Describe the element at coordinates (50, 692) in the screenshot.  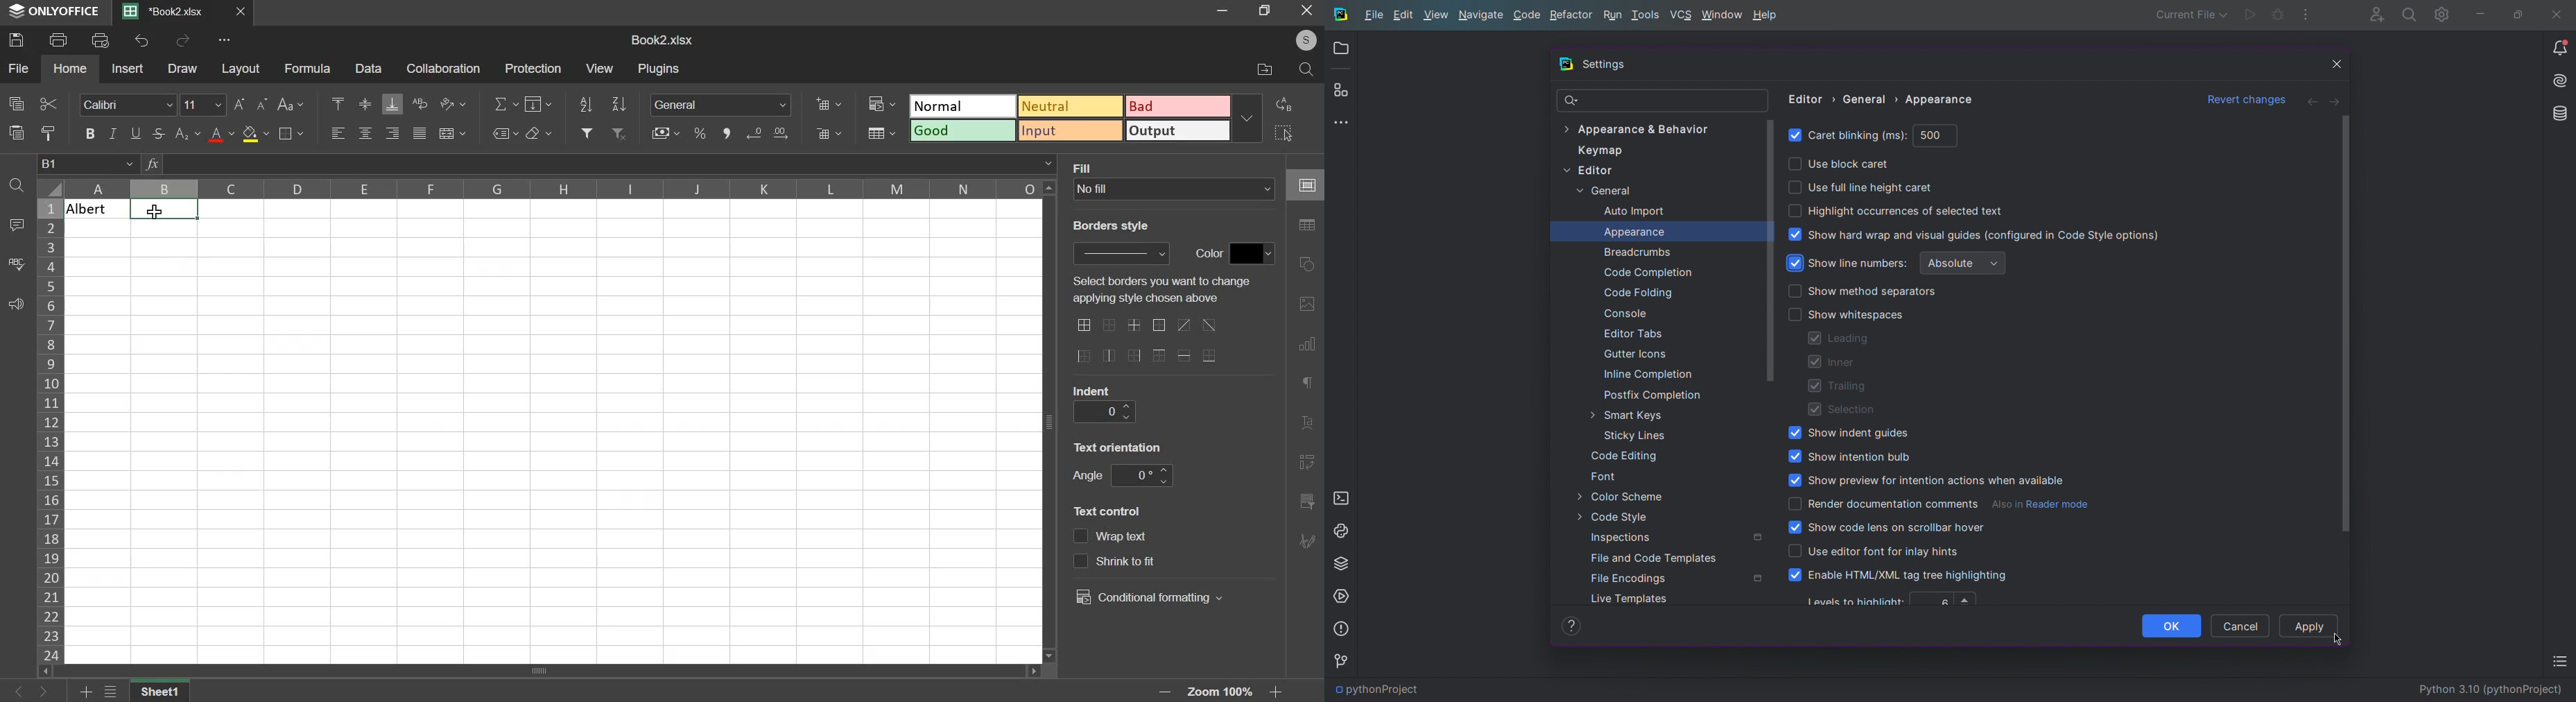
I see `go forward` at that location.